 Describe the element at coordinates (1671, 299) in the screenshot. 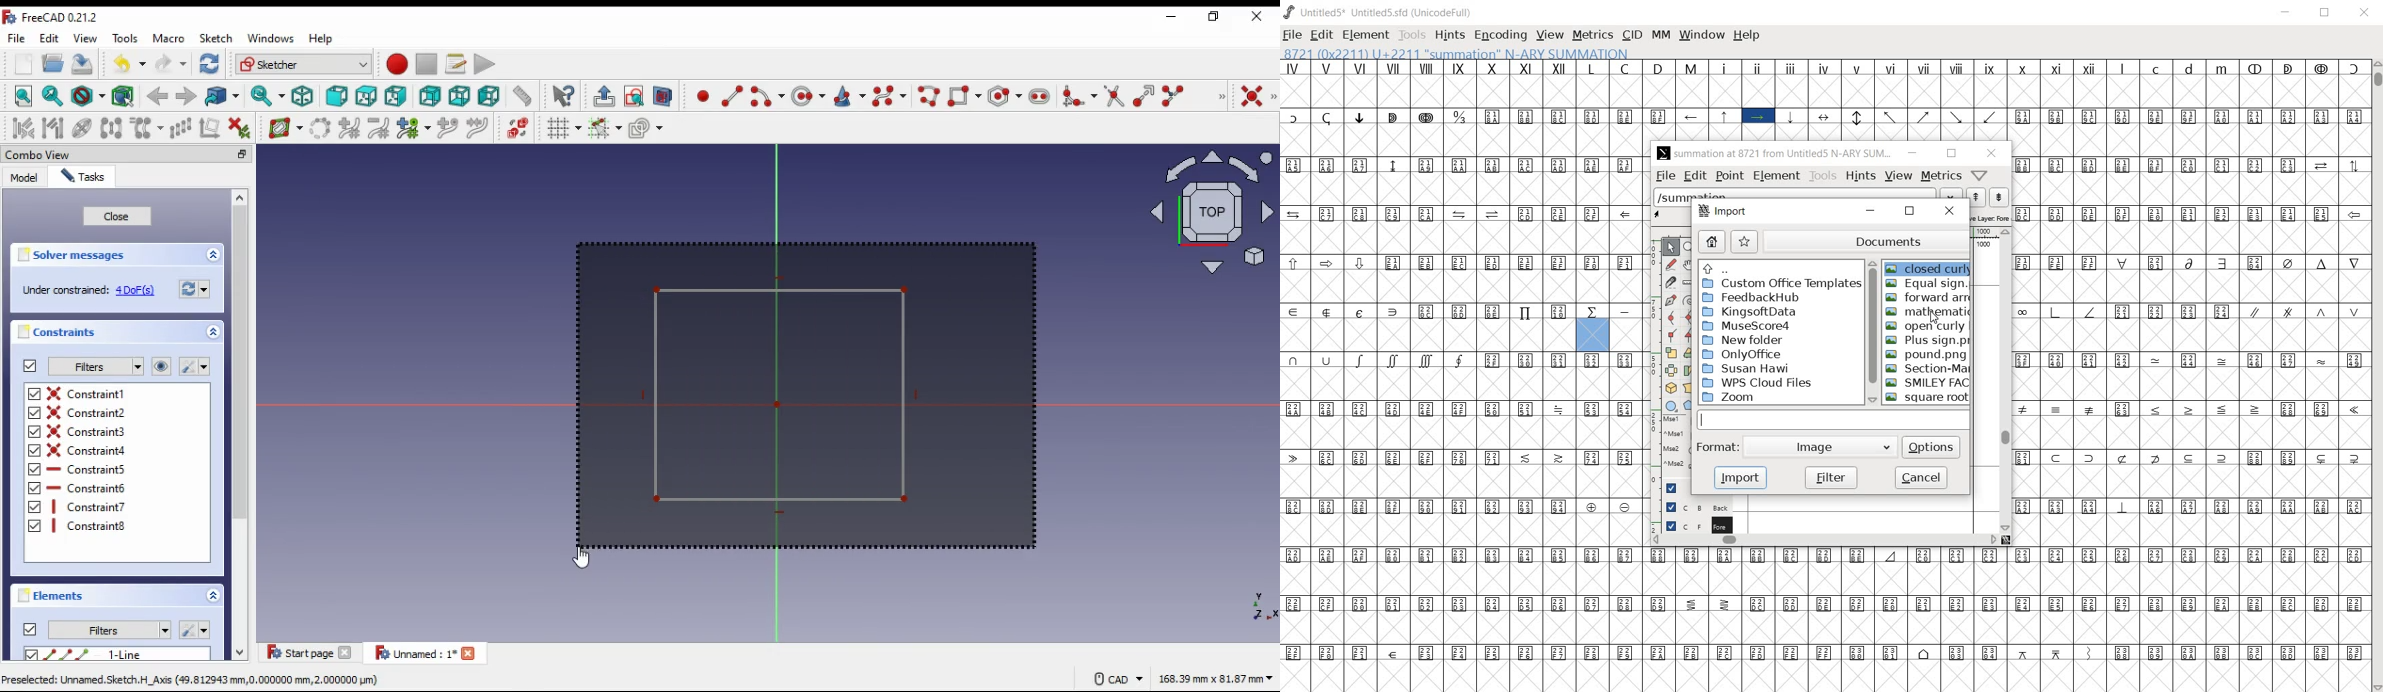

I see `add a point, then drag out its control points` at that location.